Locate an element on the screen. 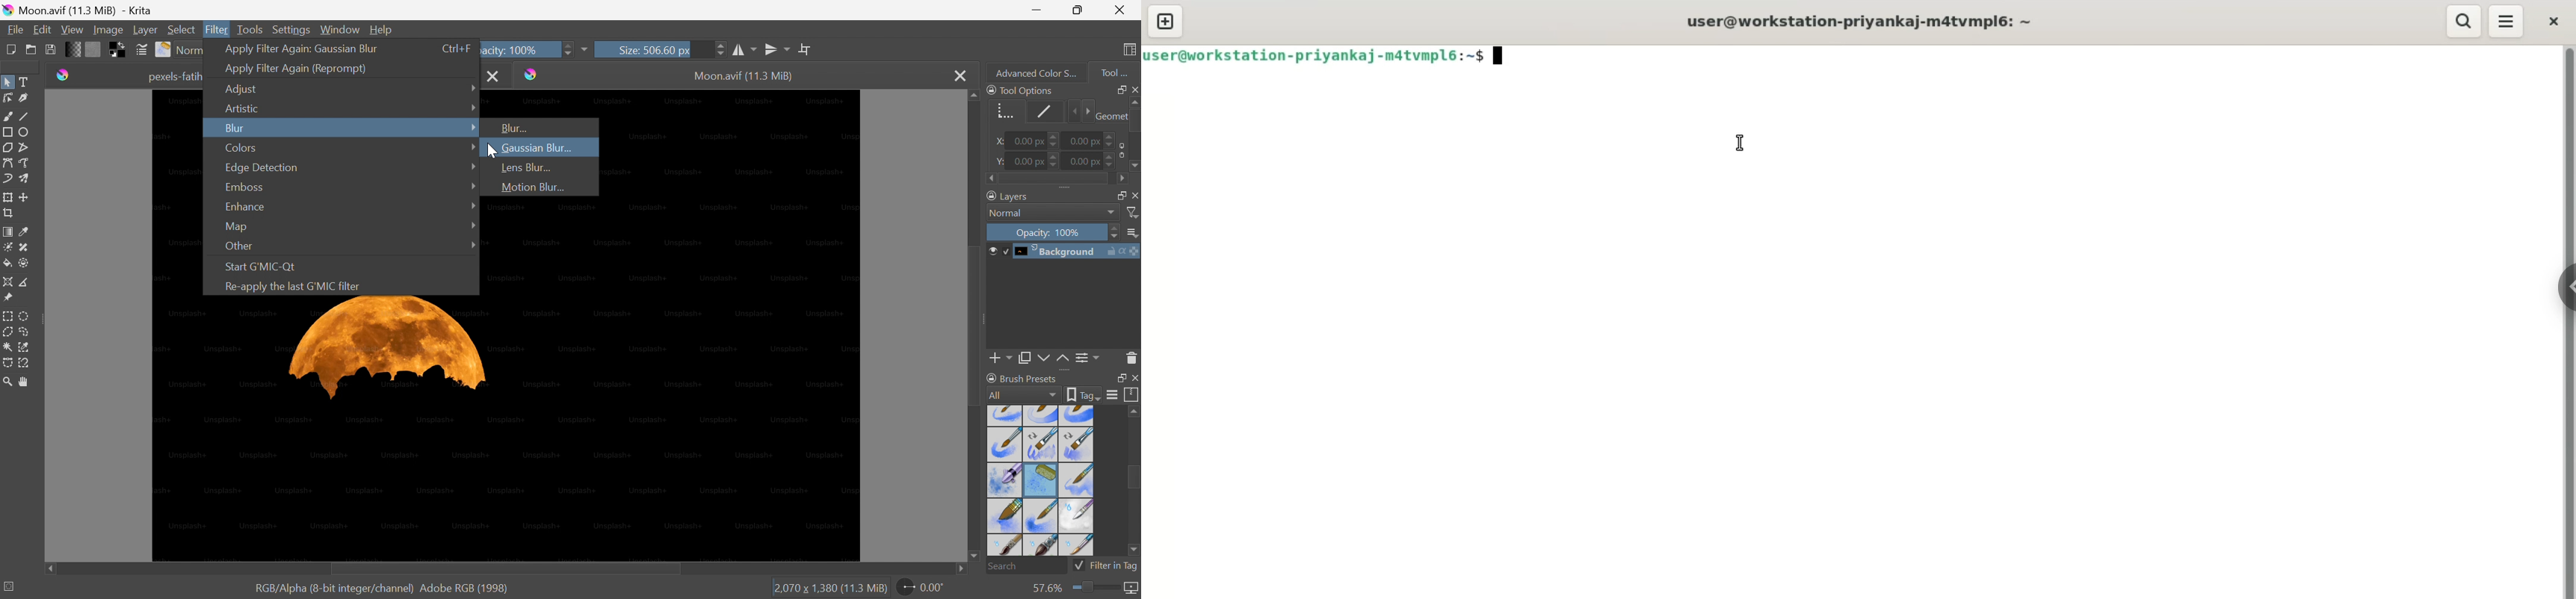 The width and height of the screenshot is (2576, 616). Blur is located at coordinates (235, 128).